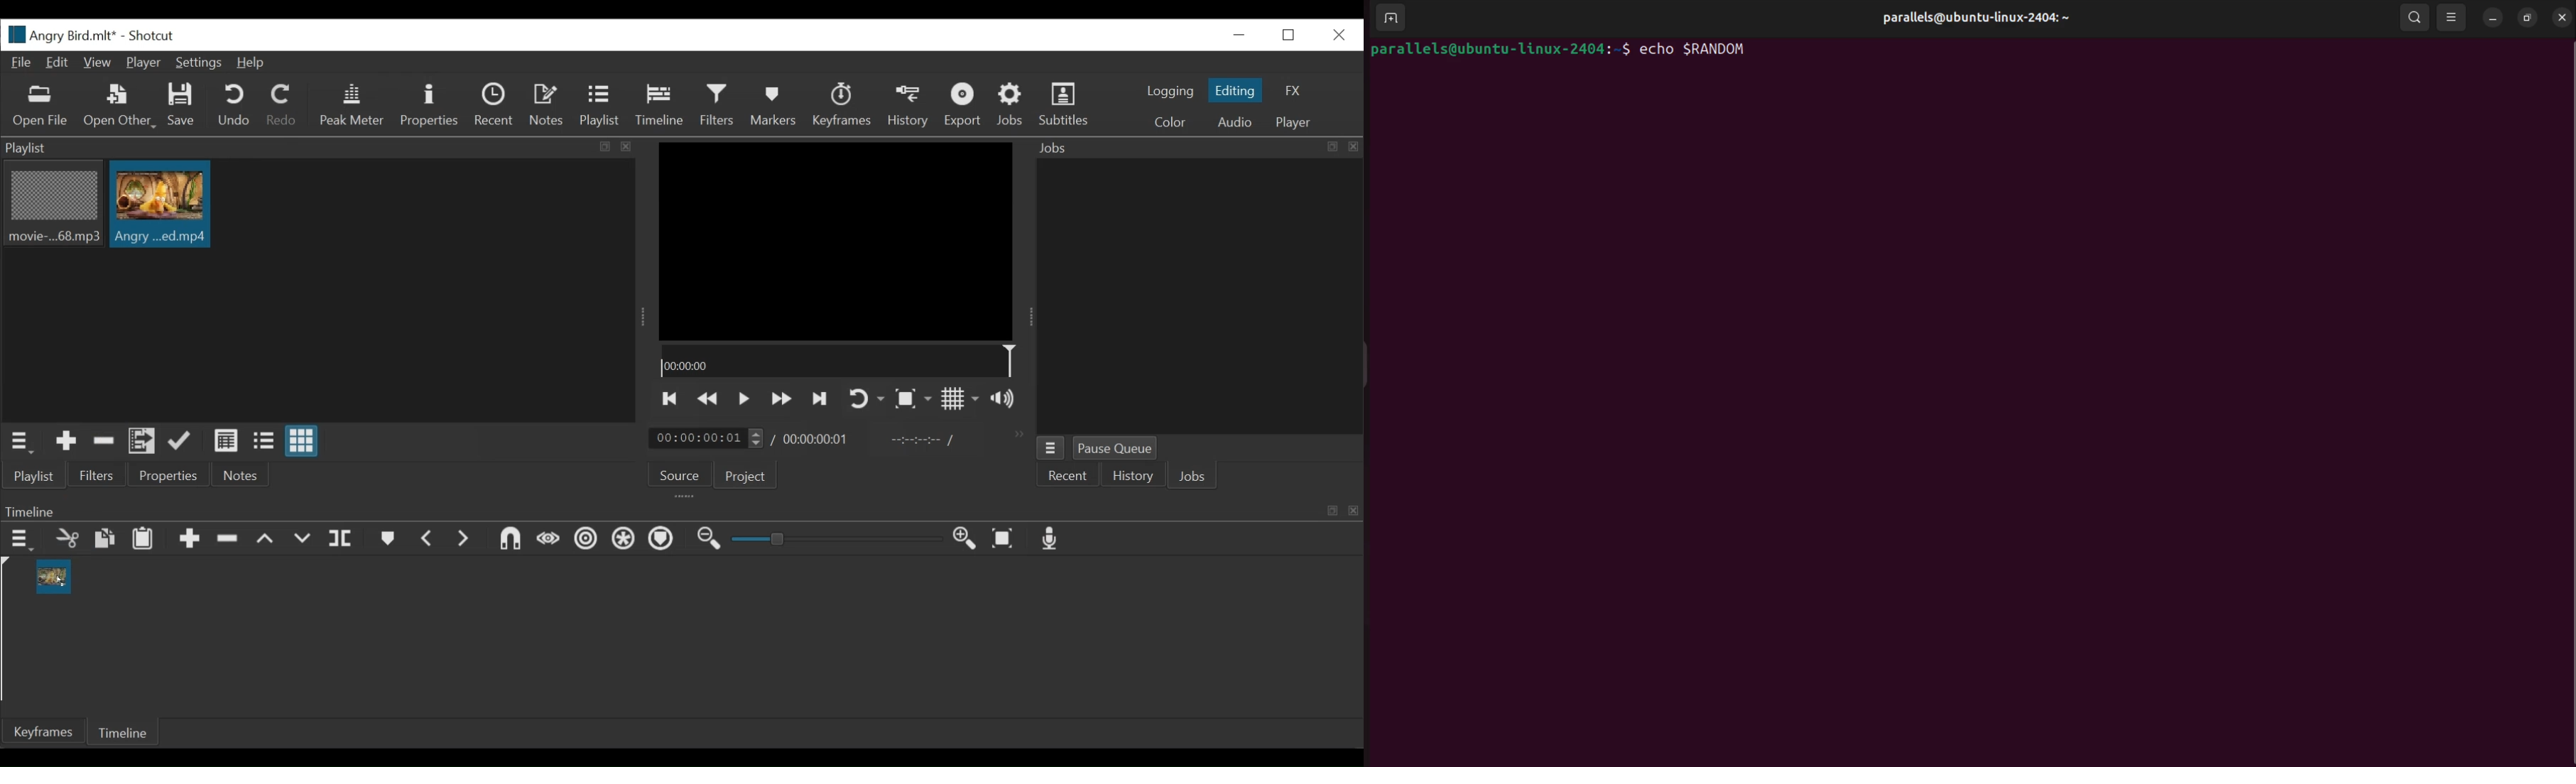 This screenshot has height=784, width=2576. What do you see at coordinates (511, 541) in the screenshot?
I see `Snap` at bounding box center [511, 541].